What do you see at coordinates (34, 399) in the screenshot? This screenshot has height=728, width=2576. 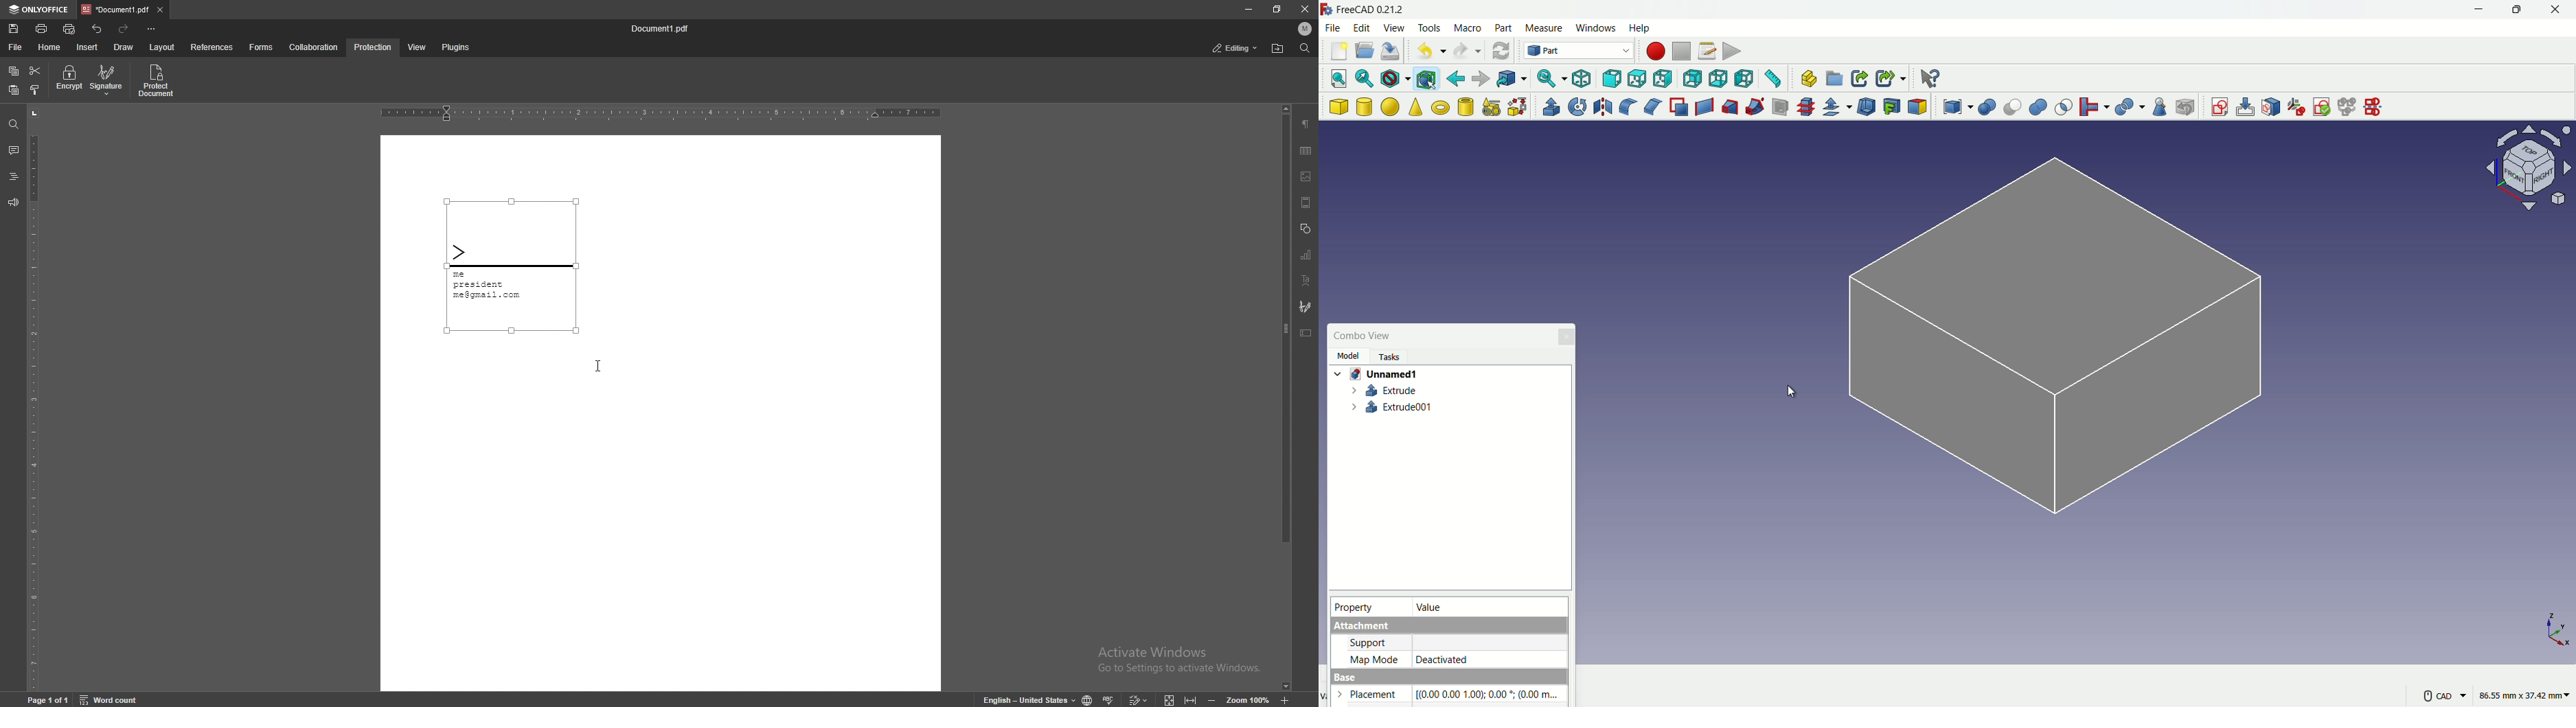 I see `vertical scale` at bounding box center [34, 399].